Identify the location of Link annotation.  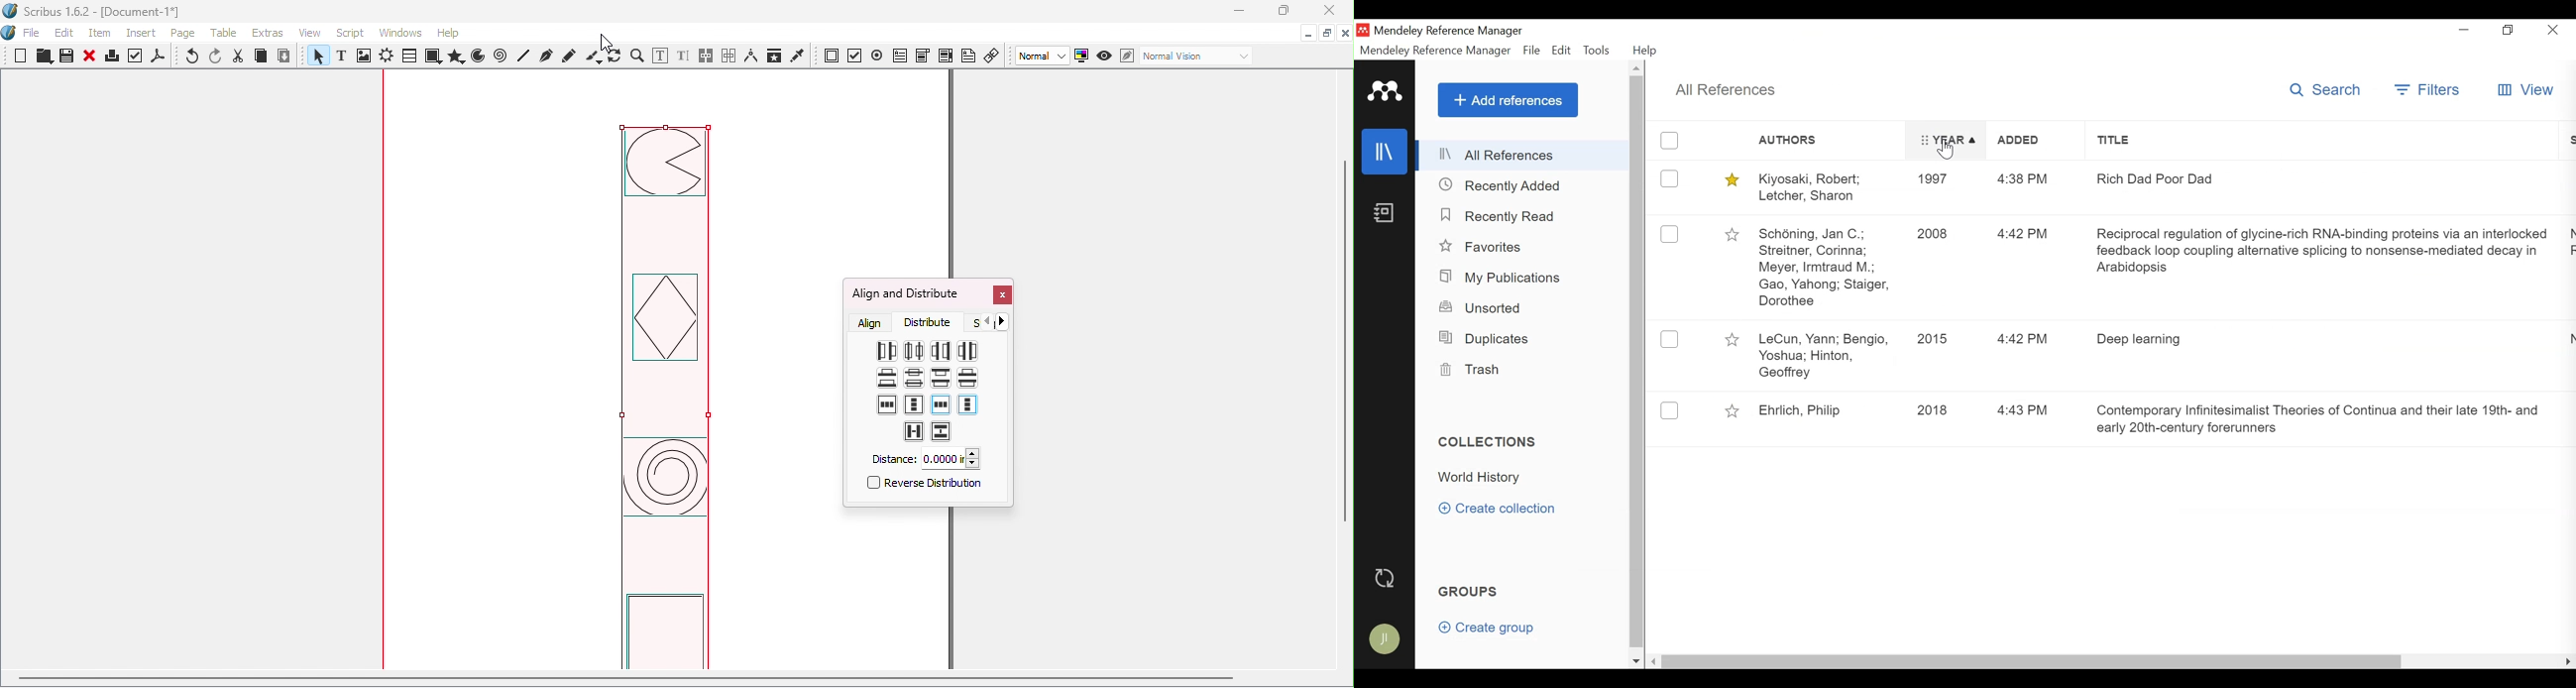
(993, 55).